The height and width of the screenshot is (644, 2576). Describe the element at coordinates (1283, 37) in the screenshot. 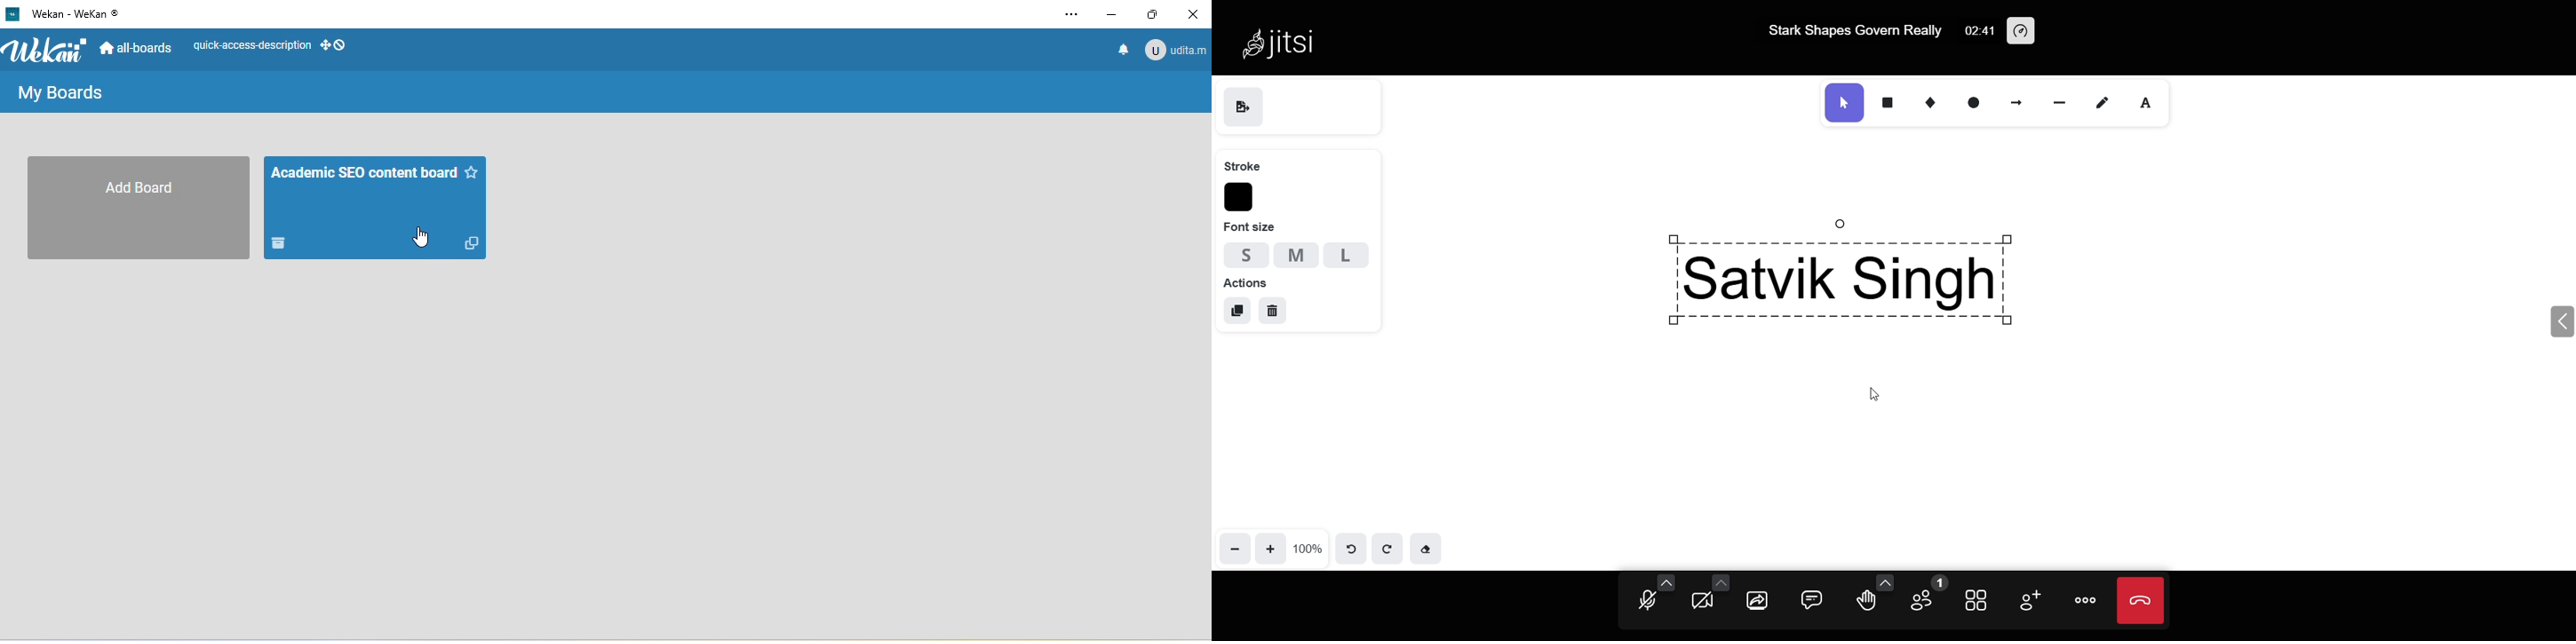

I see `Jitsi` at that location.